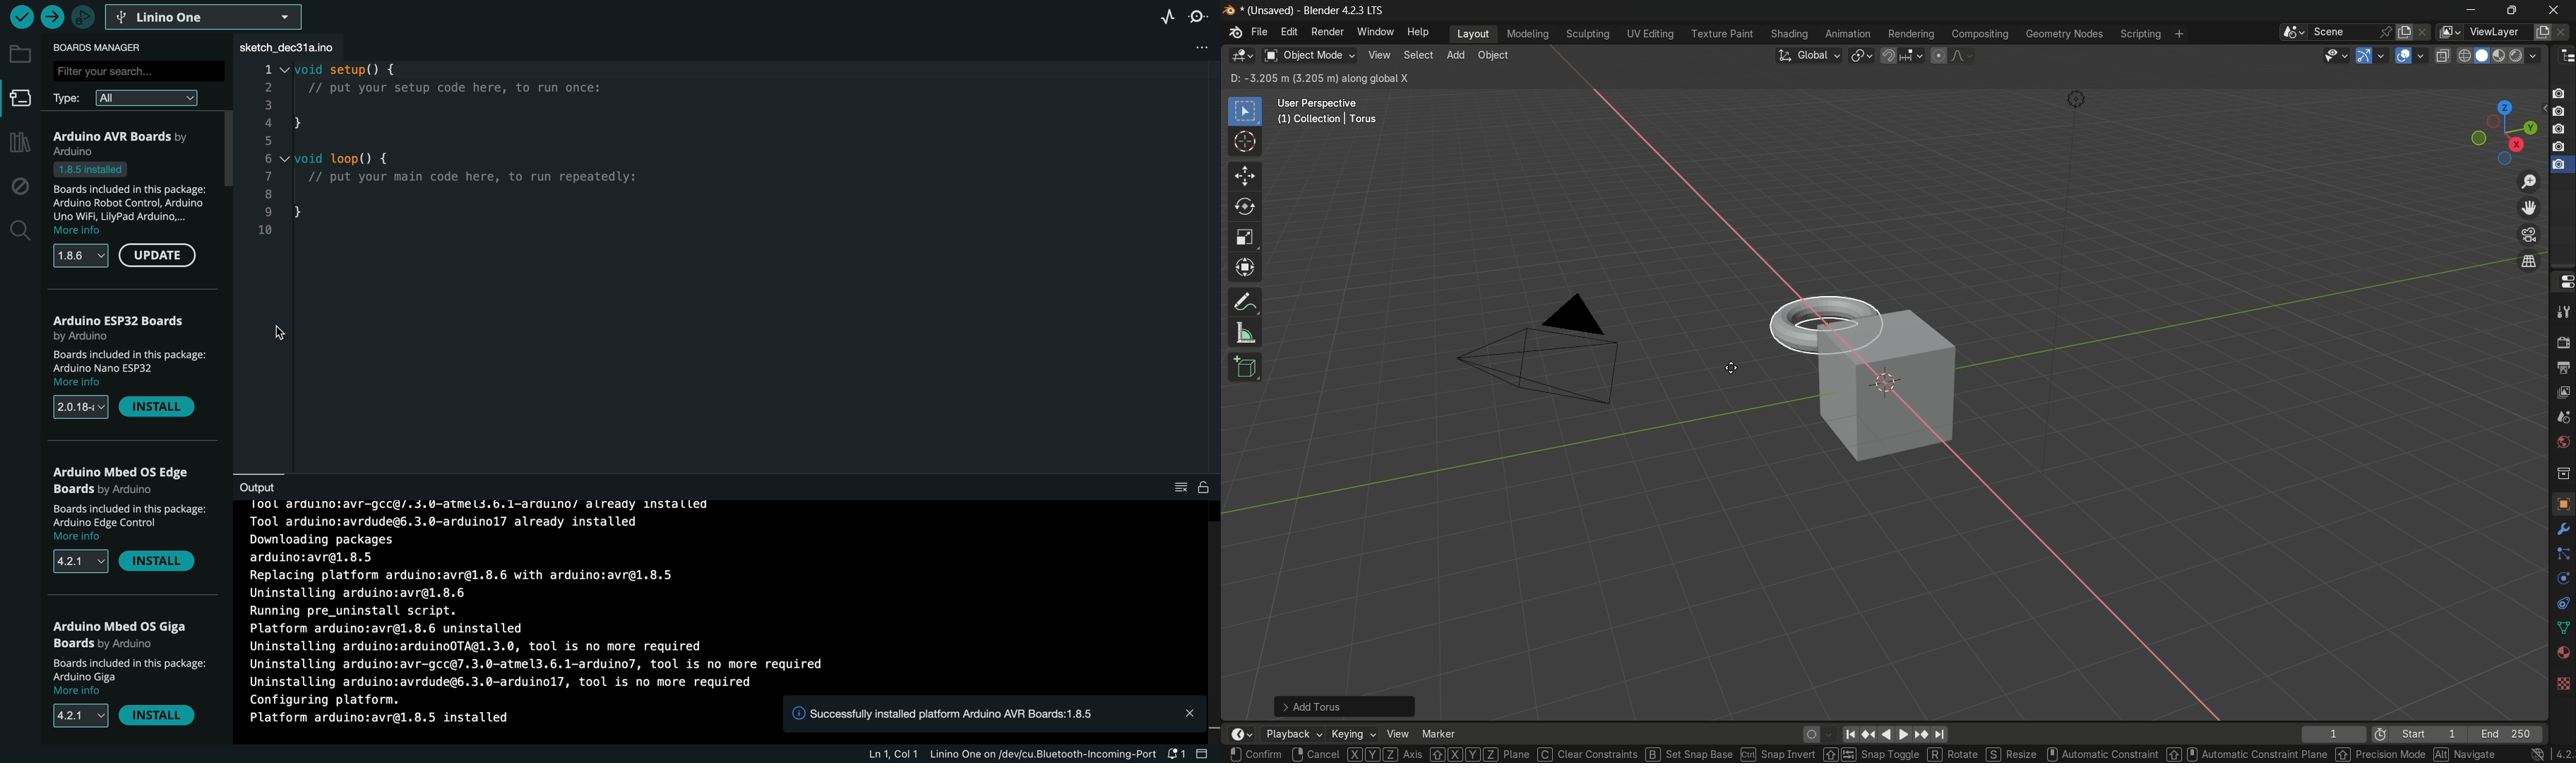 The image size is (2576, 784). I want to click on Snap Invert, so click(1778, 755).